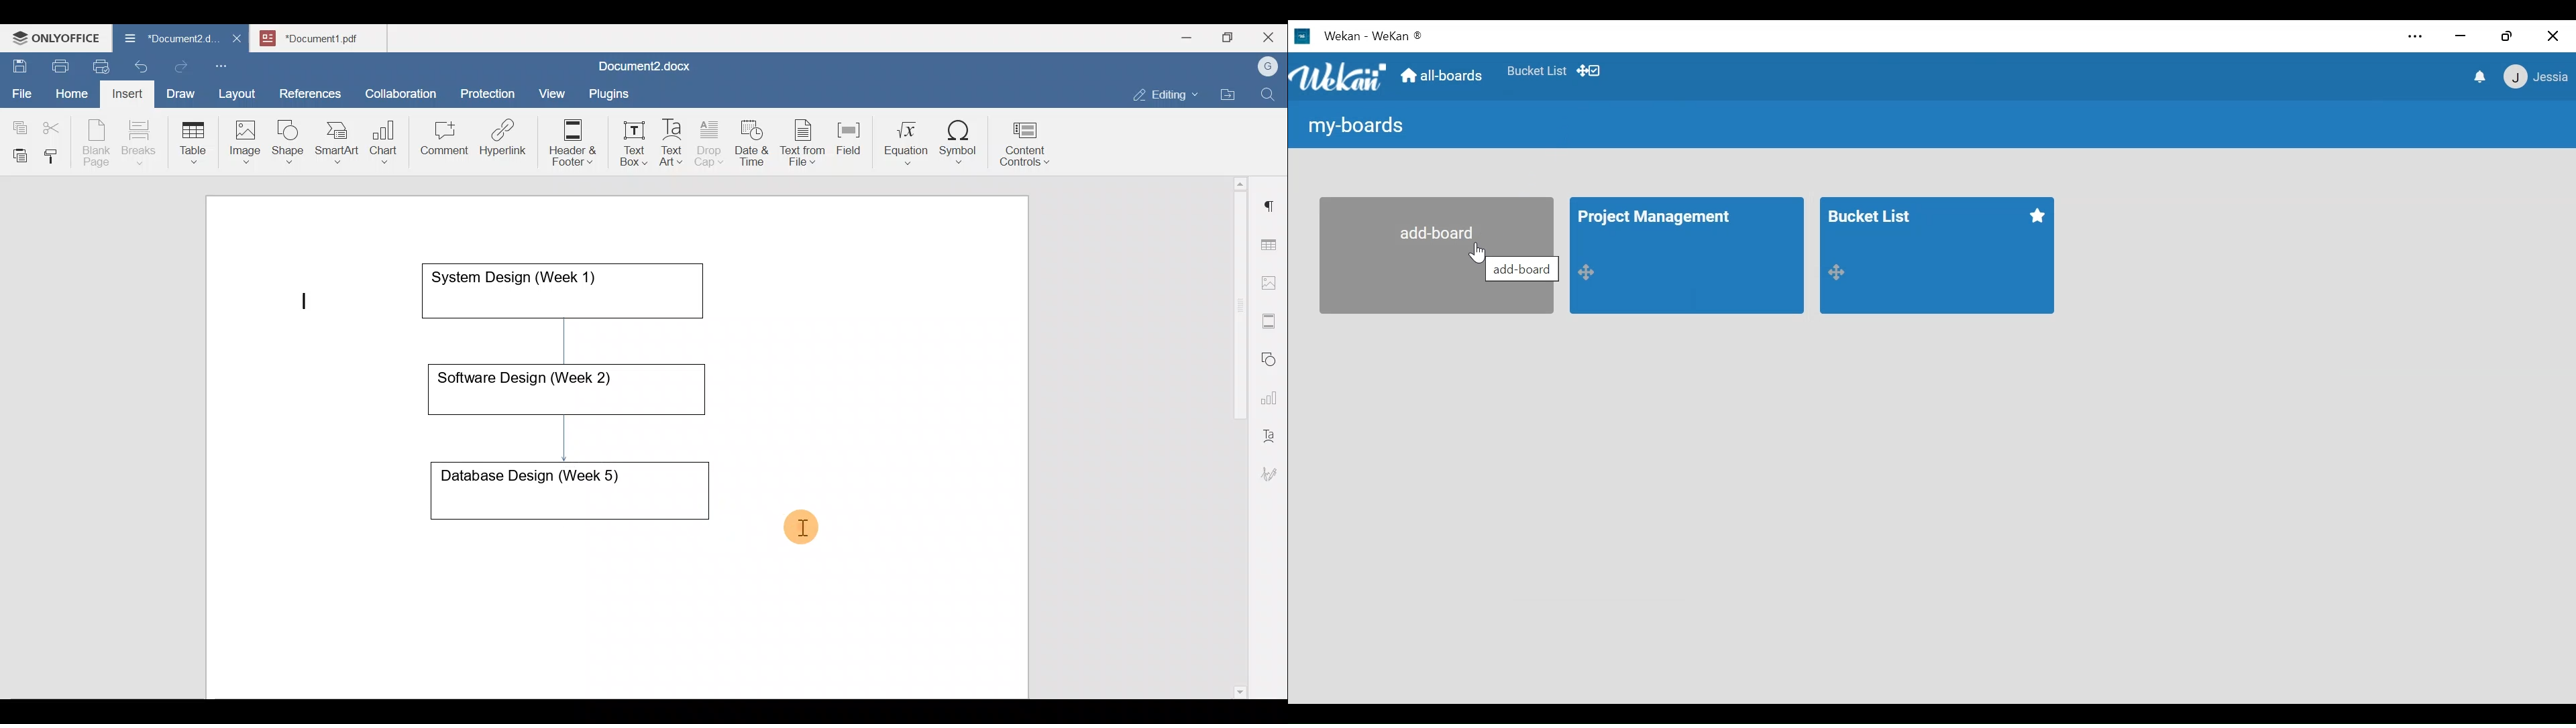 The image size is (2576, 728). What do you see at coordinates (1660, 219) in the screenshot?
I see `Board title` at bounding box center [1660, 219].